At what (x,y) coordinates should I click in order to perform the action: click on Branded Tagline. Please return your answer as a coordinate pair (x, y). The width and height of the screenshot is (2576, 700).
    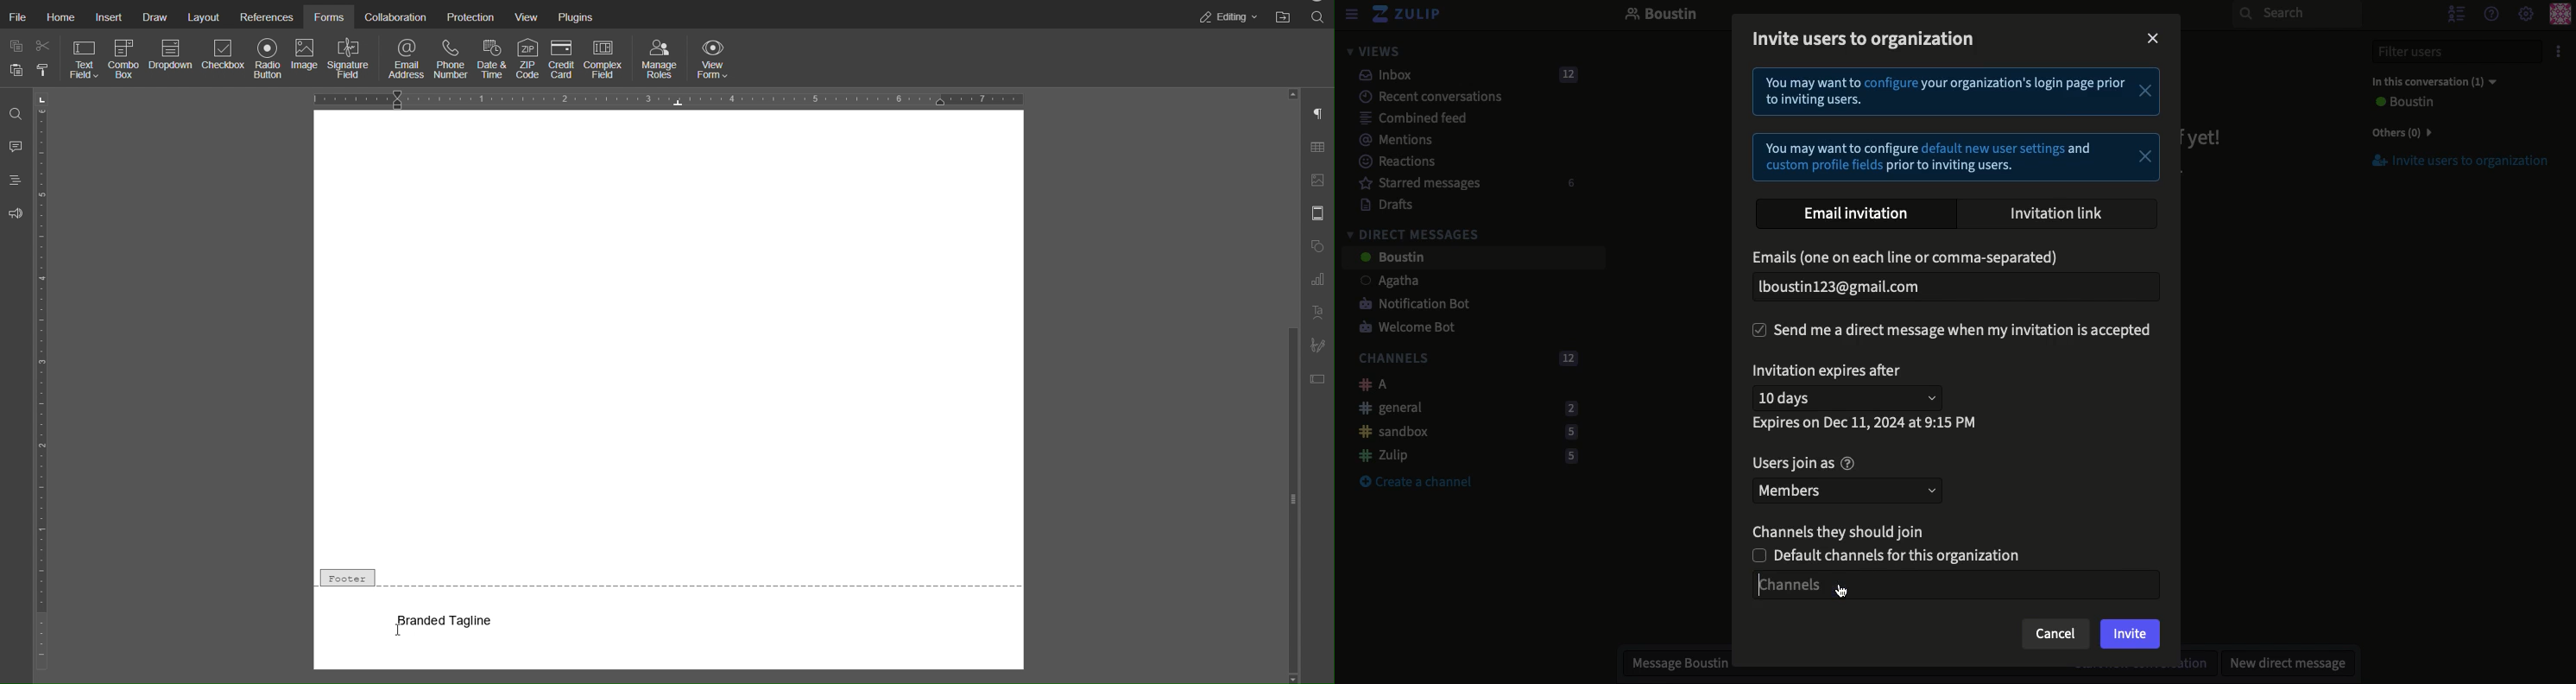
    Looking at the image, I should click on (448, 620).